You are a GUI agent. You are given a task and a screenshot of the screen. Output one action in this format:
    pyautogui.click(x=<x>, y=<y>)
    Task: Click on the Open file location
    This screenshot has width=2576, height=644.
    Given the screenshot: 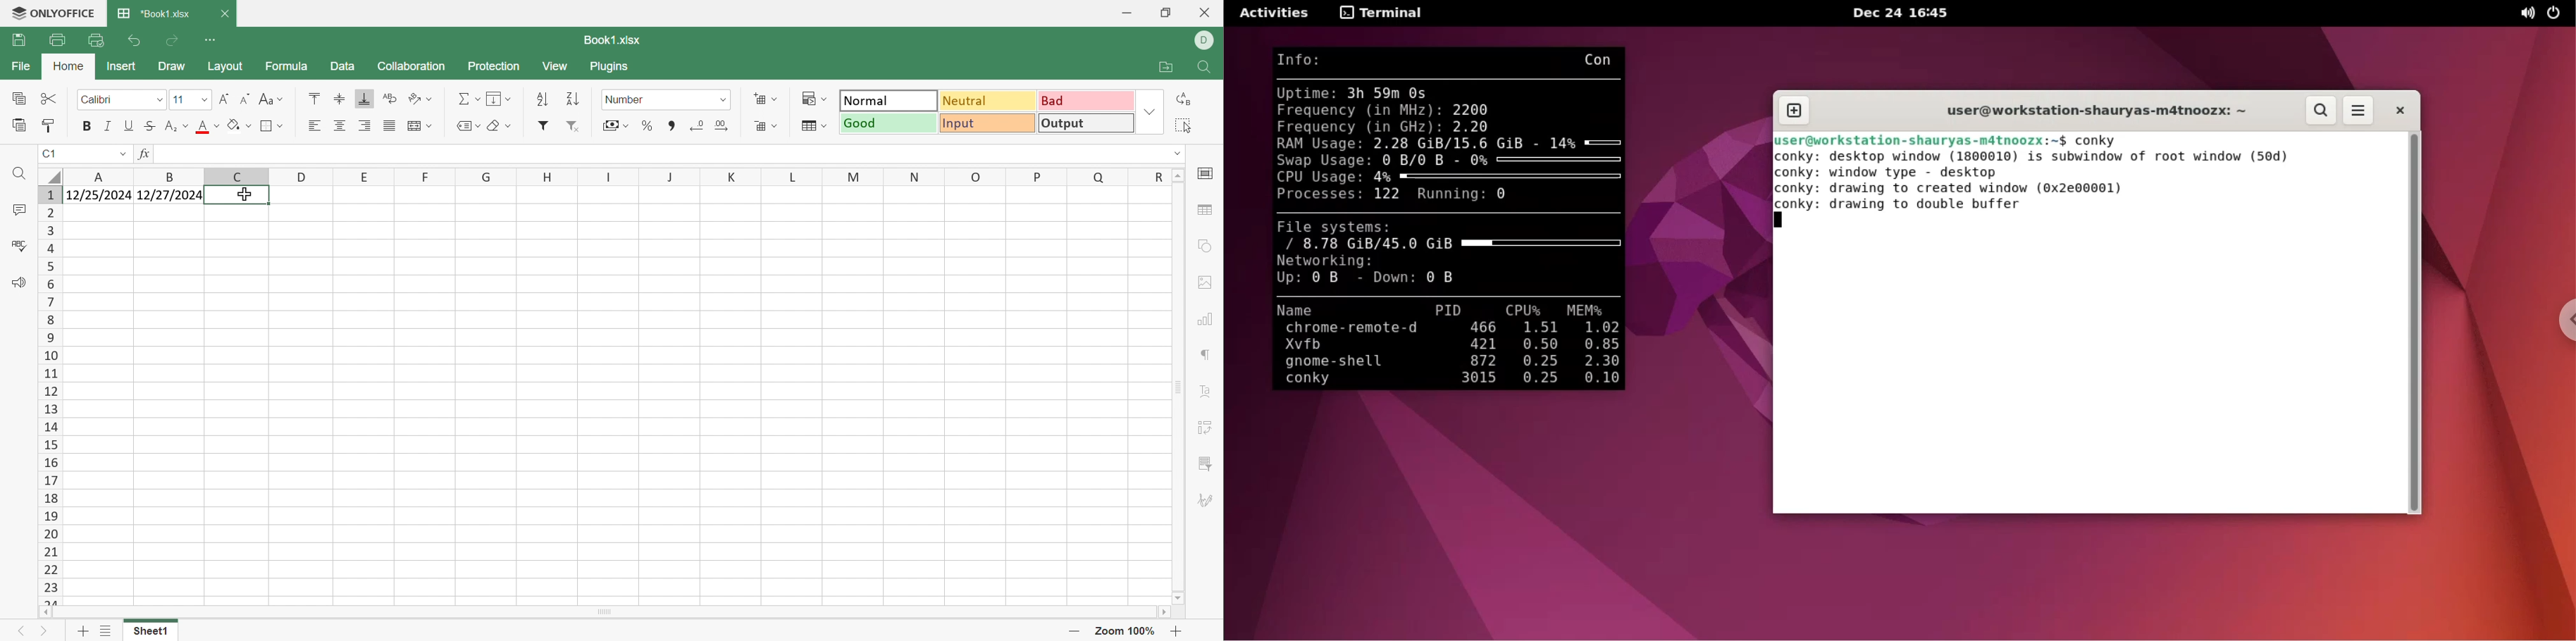 What is the action you would take?
    pyautogui.click(x=1168, y=68)
    